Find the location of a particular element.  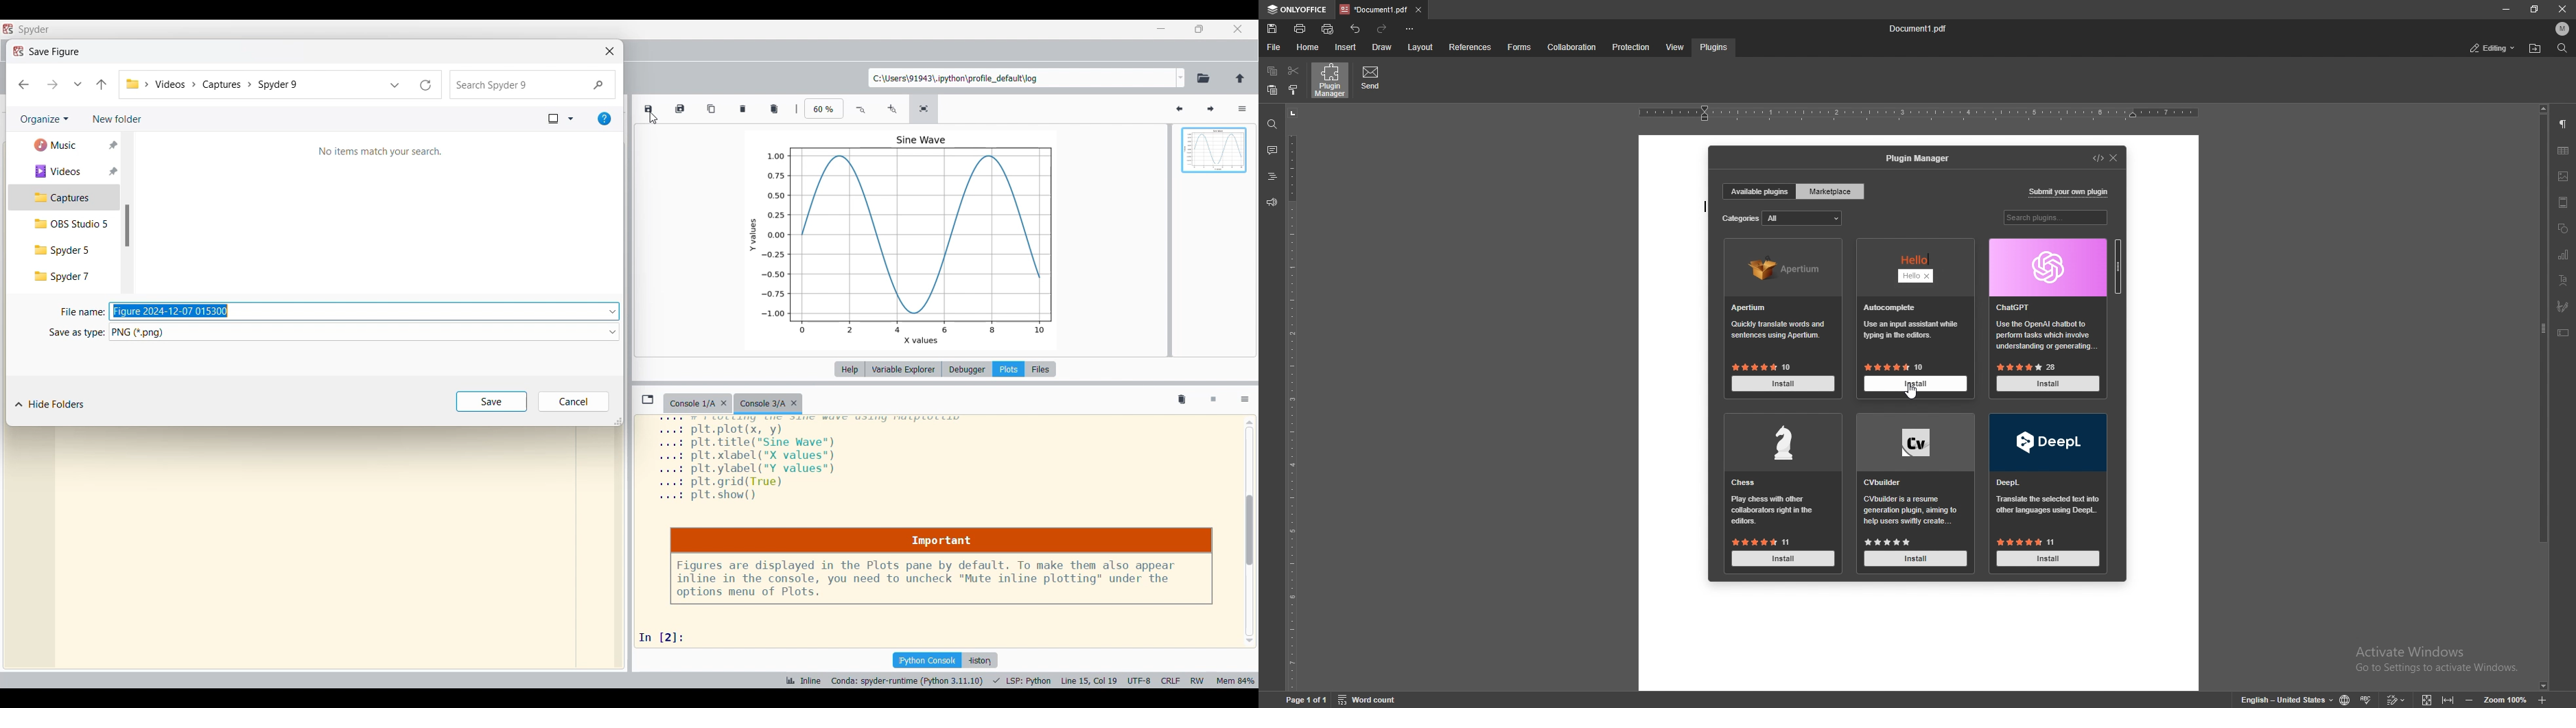

Fit plot to pane size, current selection highlighted is located at coordinates (924, 109).